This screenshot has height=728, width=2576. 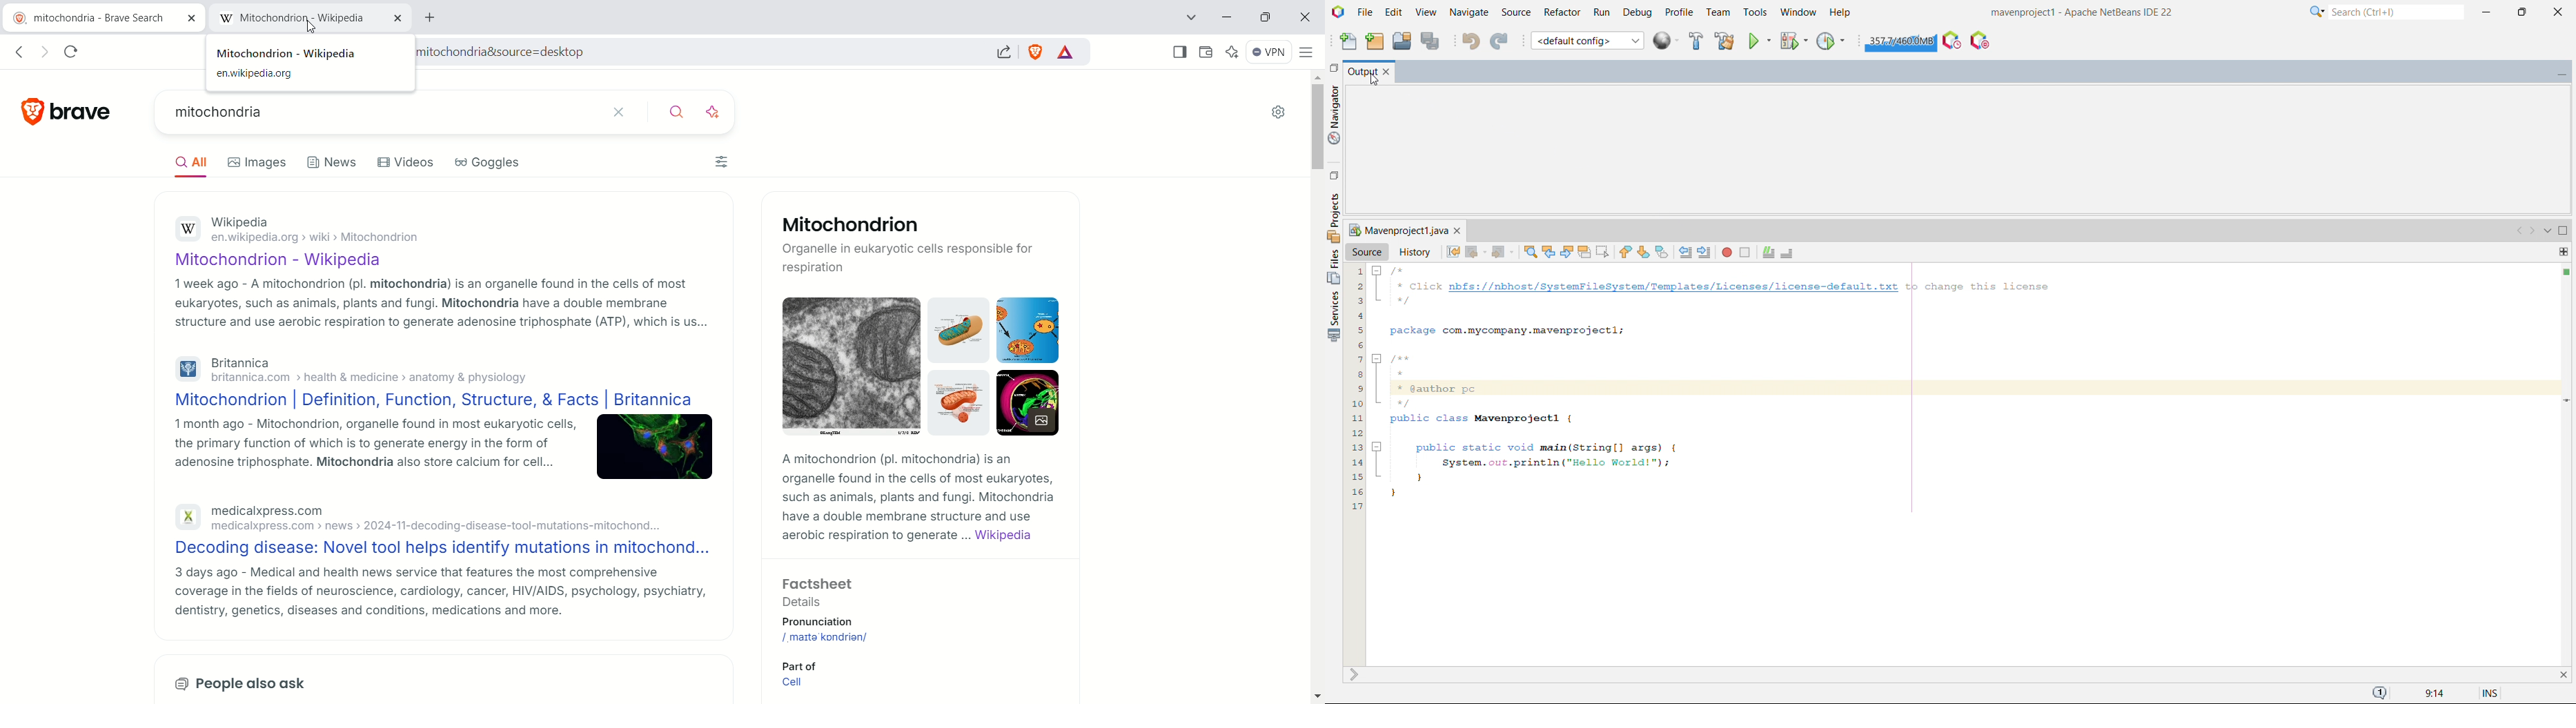 I want to click on output window, so click(x=1361, y=73).